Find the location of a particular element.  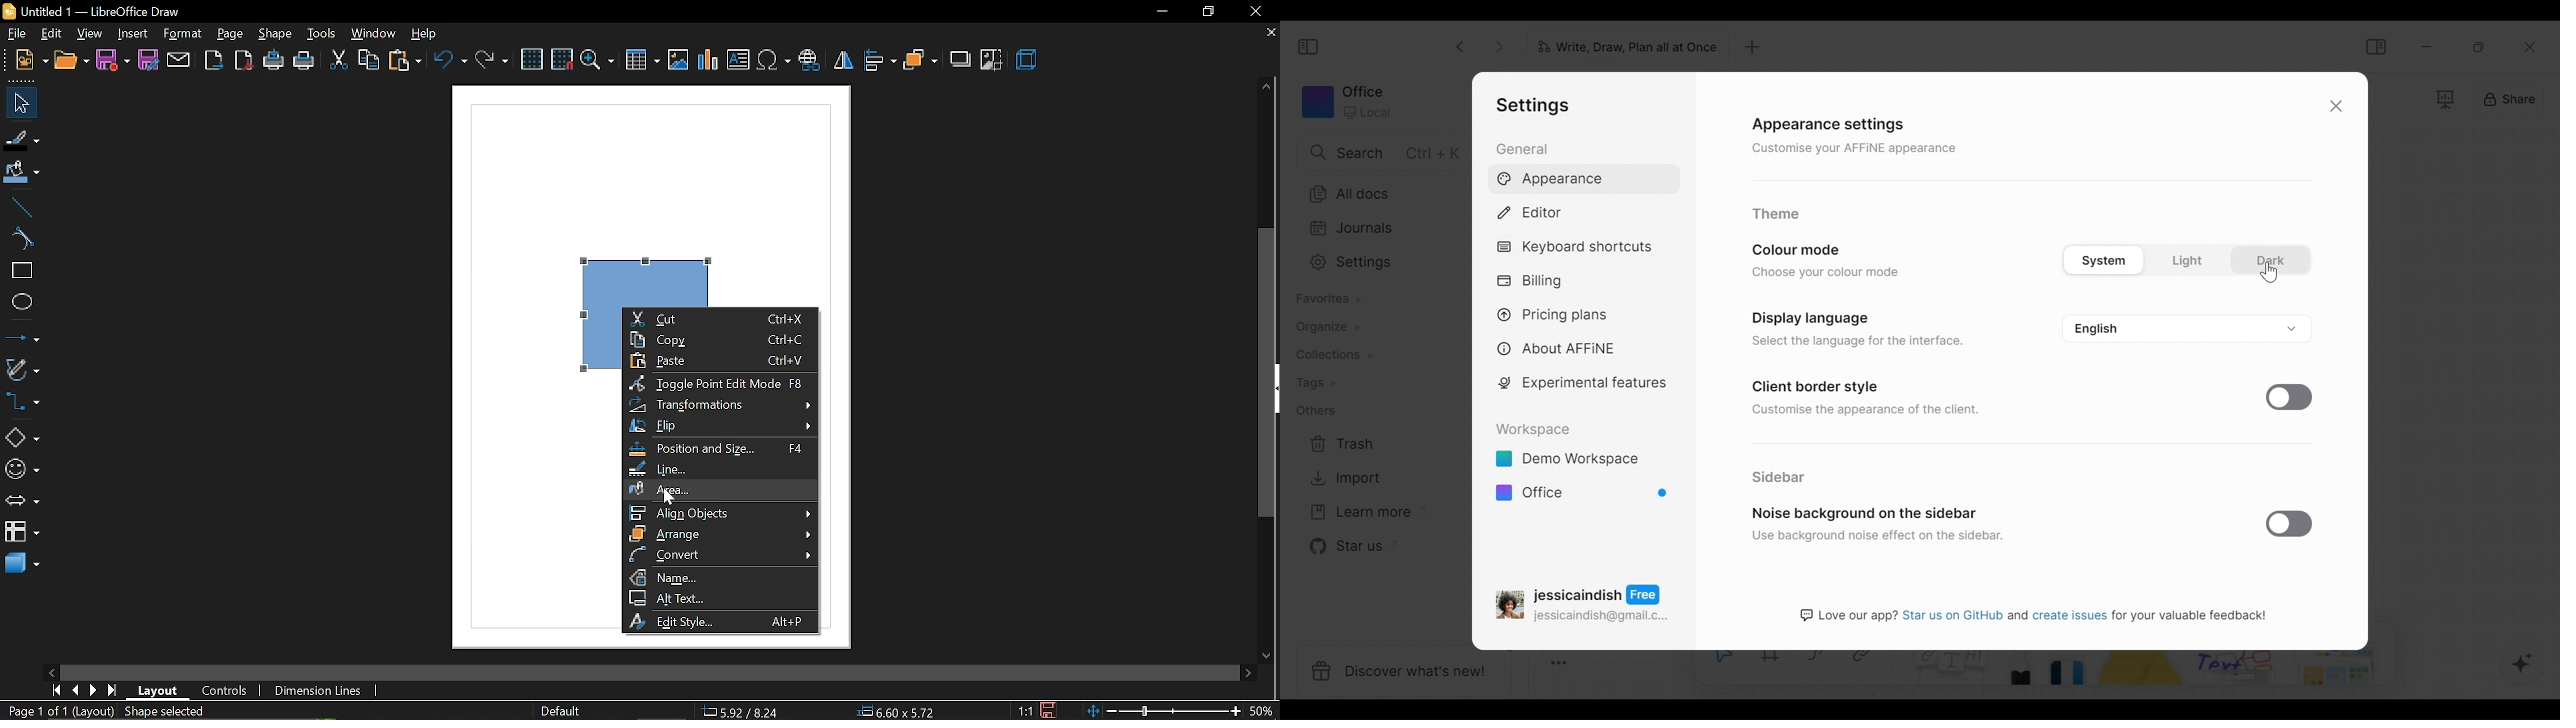

area is located at coordinates (722, 487).